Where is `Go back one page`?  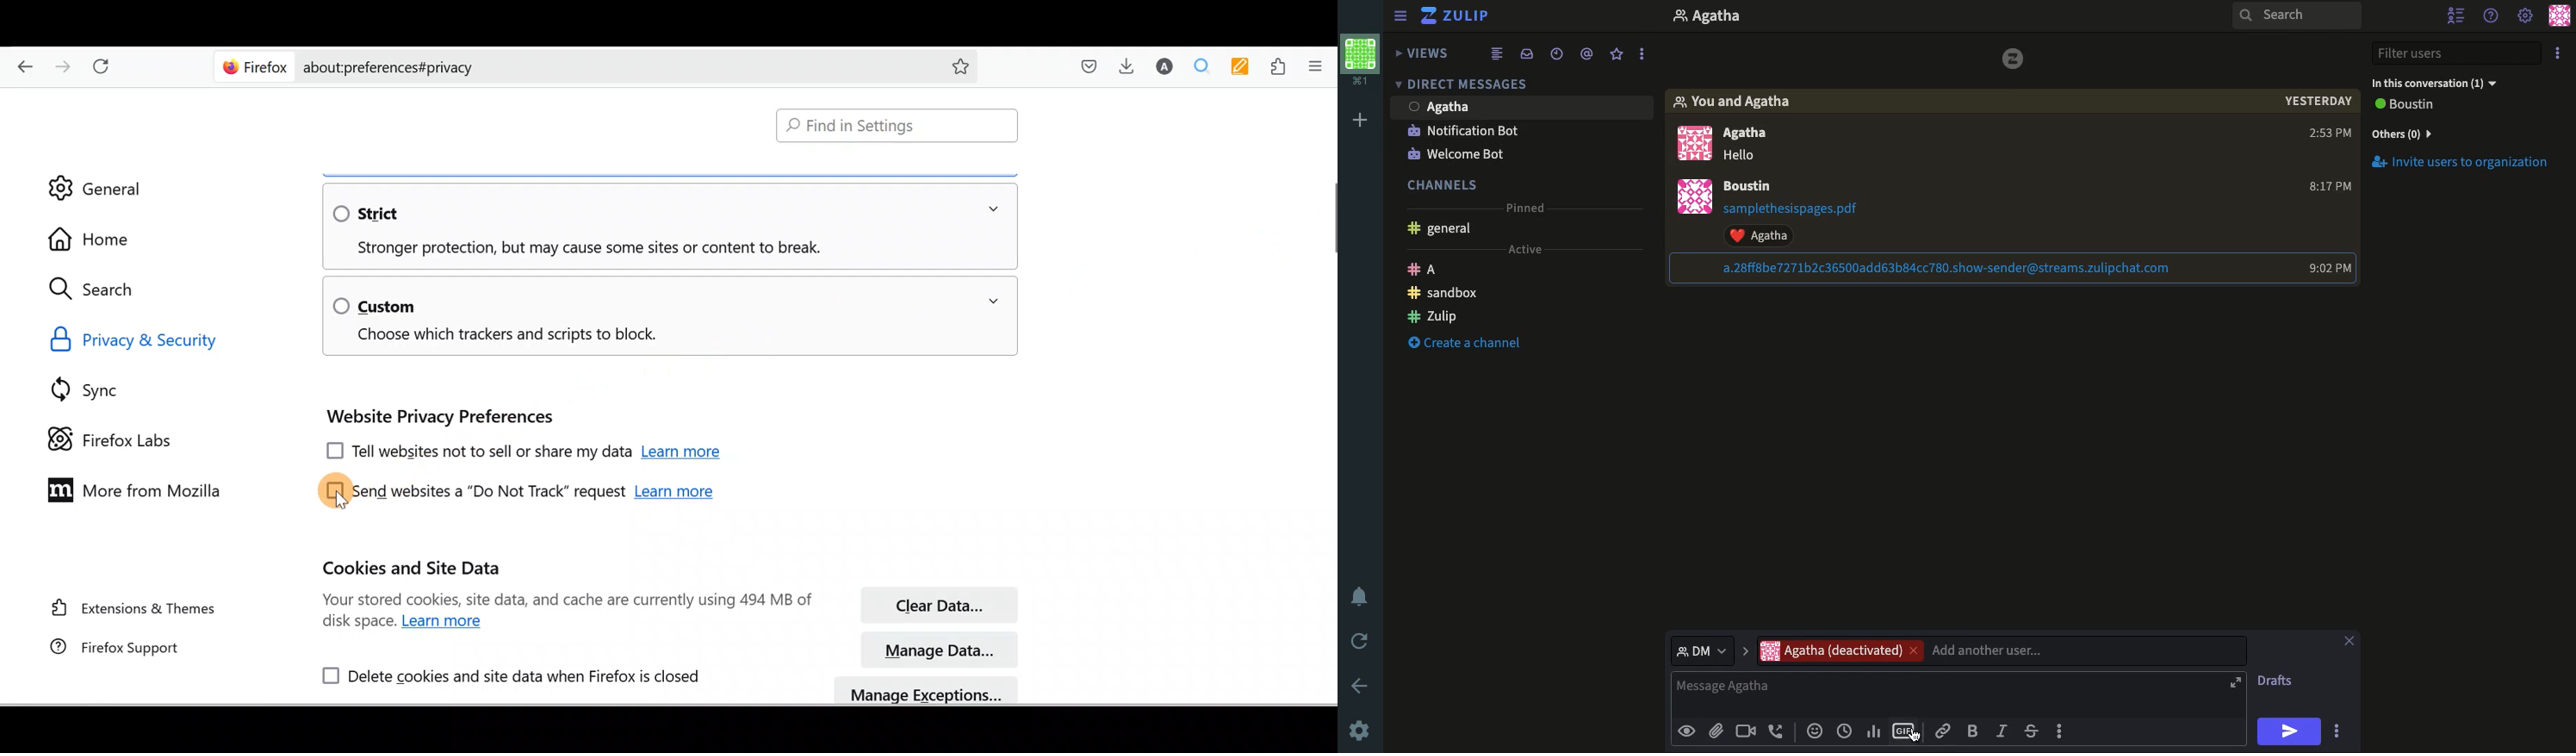 Go back one page is located at coordinates (22, 63).